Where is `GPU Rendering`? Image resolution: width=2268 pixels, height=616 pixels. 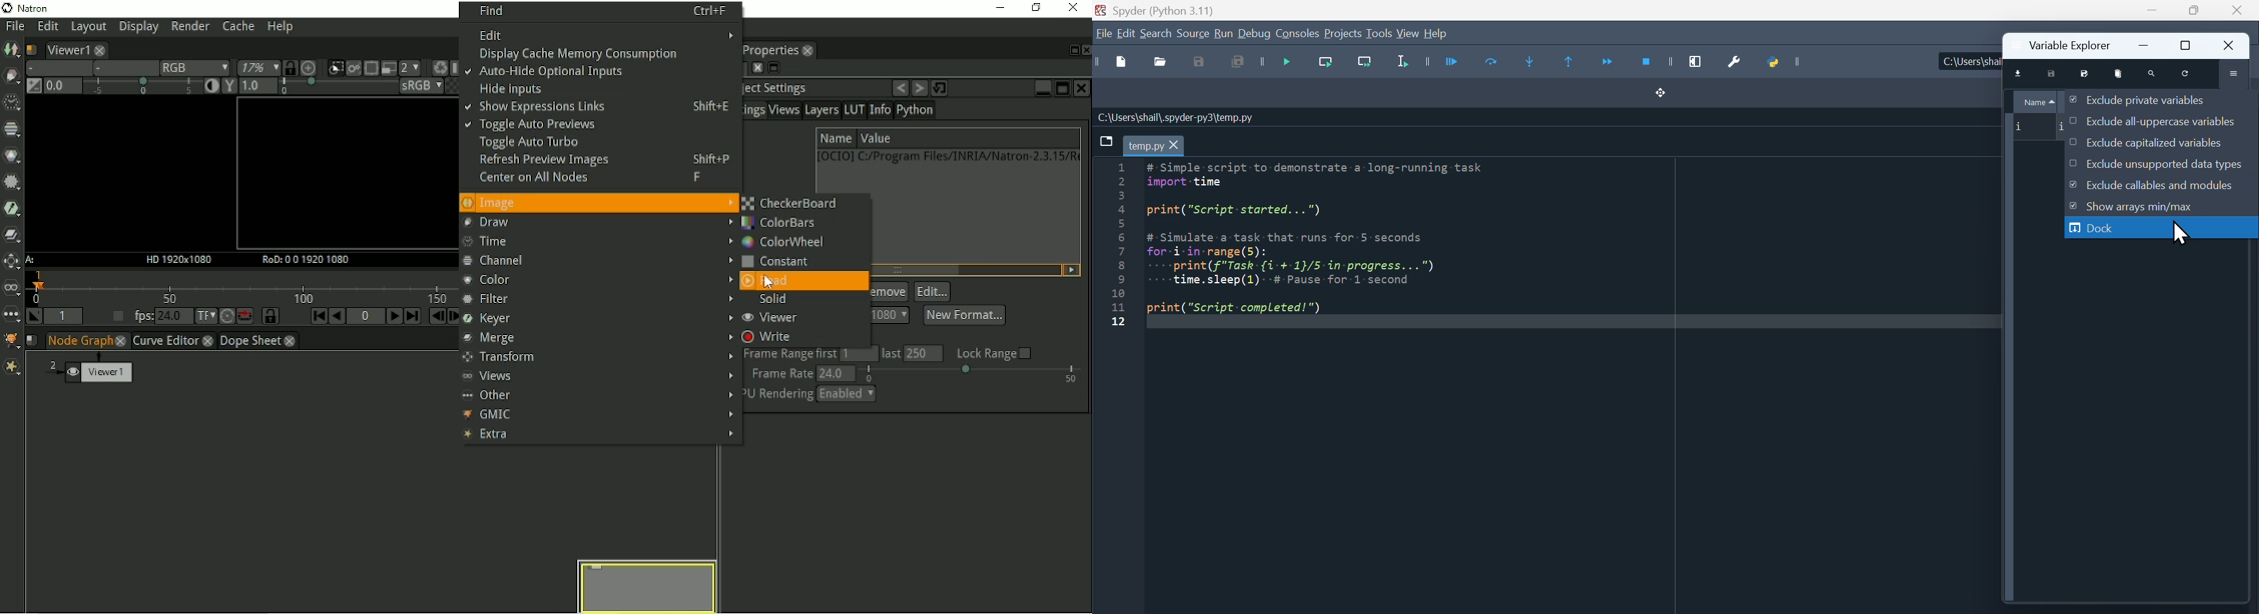
GPU Rendering is located at coordinates (812, 396).